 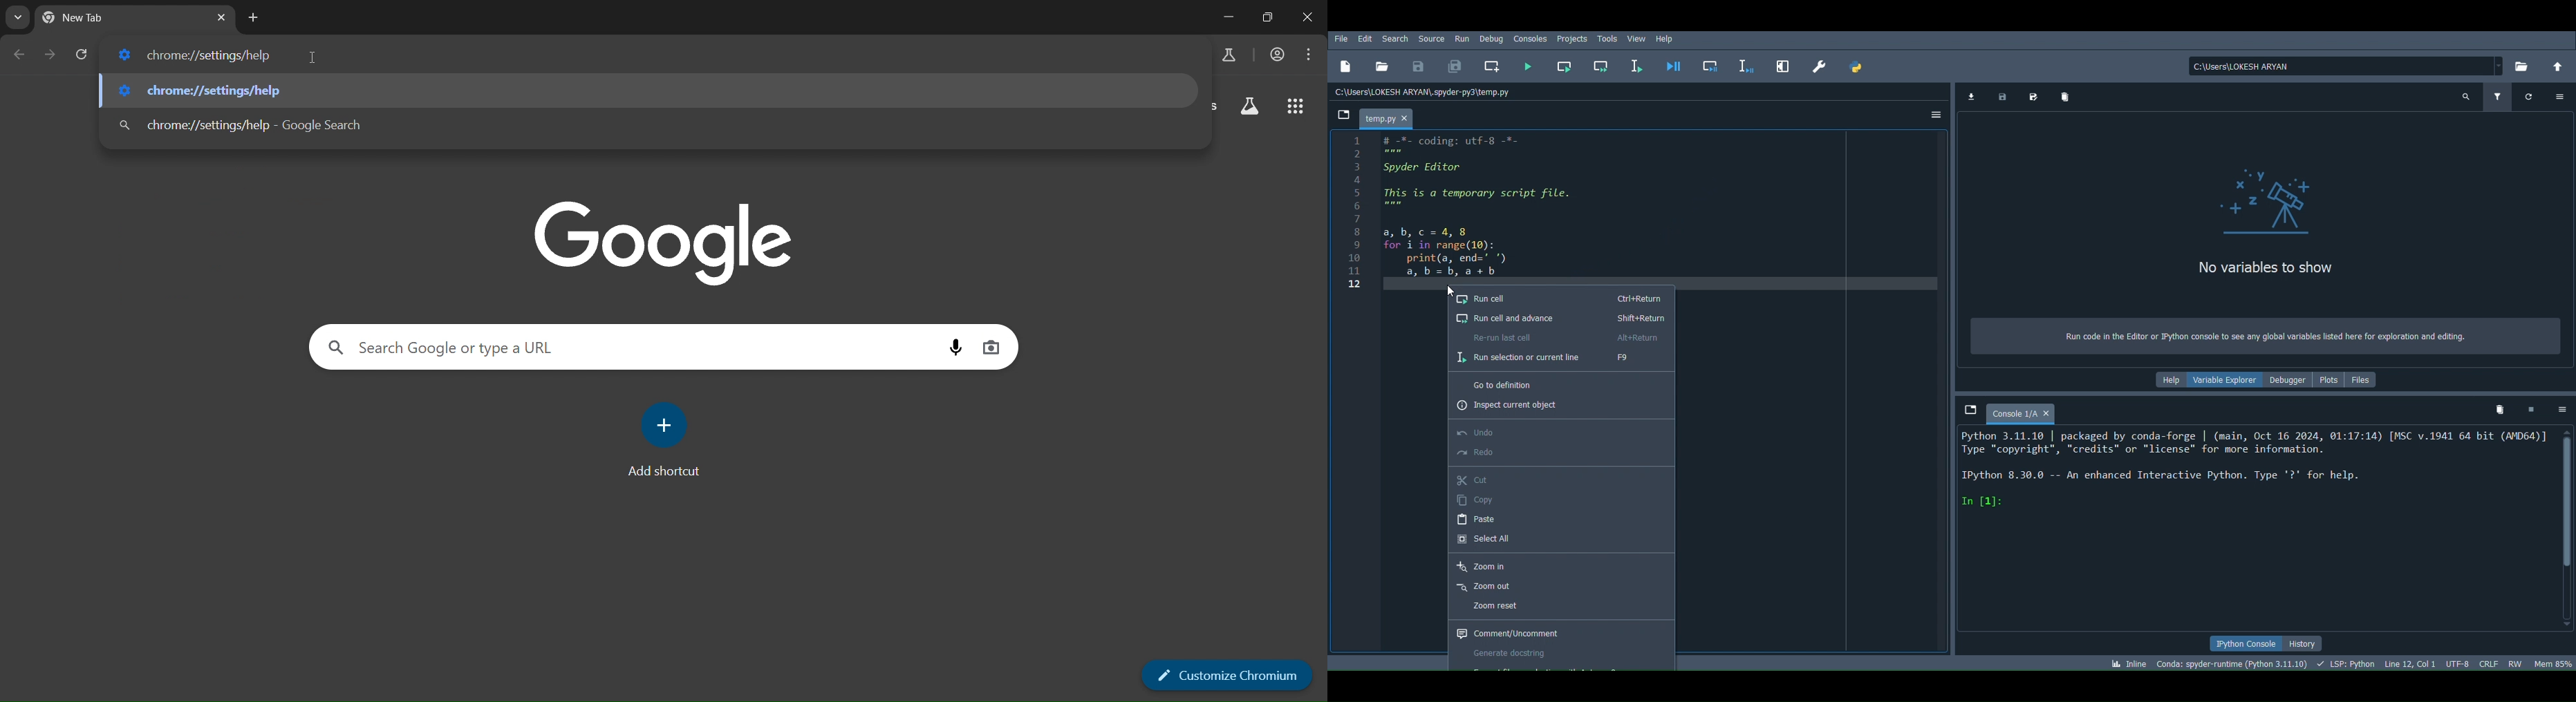 What do you see at coordinates (1935, 114) in the screenshot?
I see `Options` at bounding box center [1935, 114].